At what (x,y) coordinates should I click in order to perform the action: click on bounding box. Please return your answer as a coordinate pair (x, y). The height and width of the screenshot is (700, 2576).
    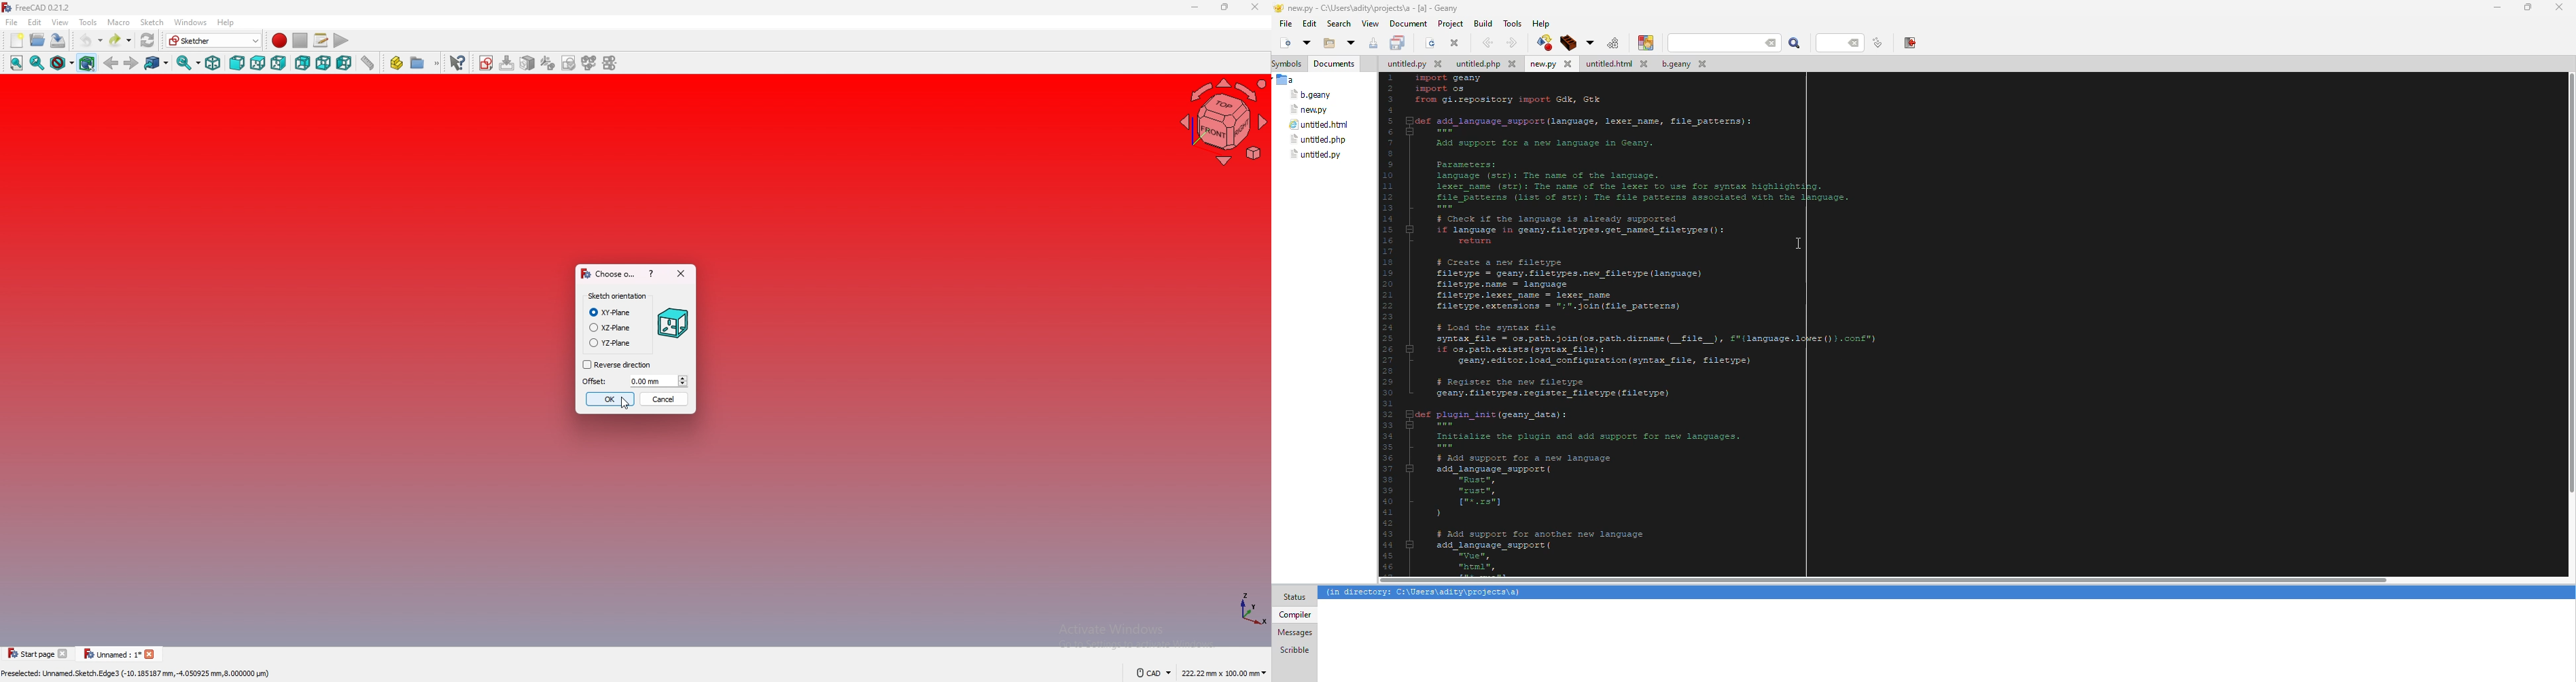
    Looking at the image, I should click on (87, 63).